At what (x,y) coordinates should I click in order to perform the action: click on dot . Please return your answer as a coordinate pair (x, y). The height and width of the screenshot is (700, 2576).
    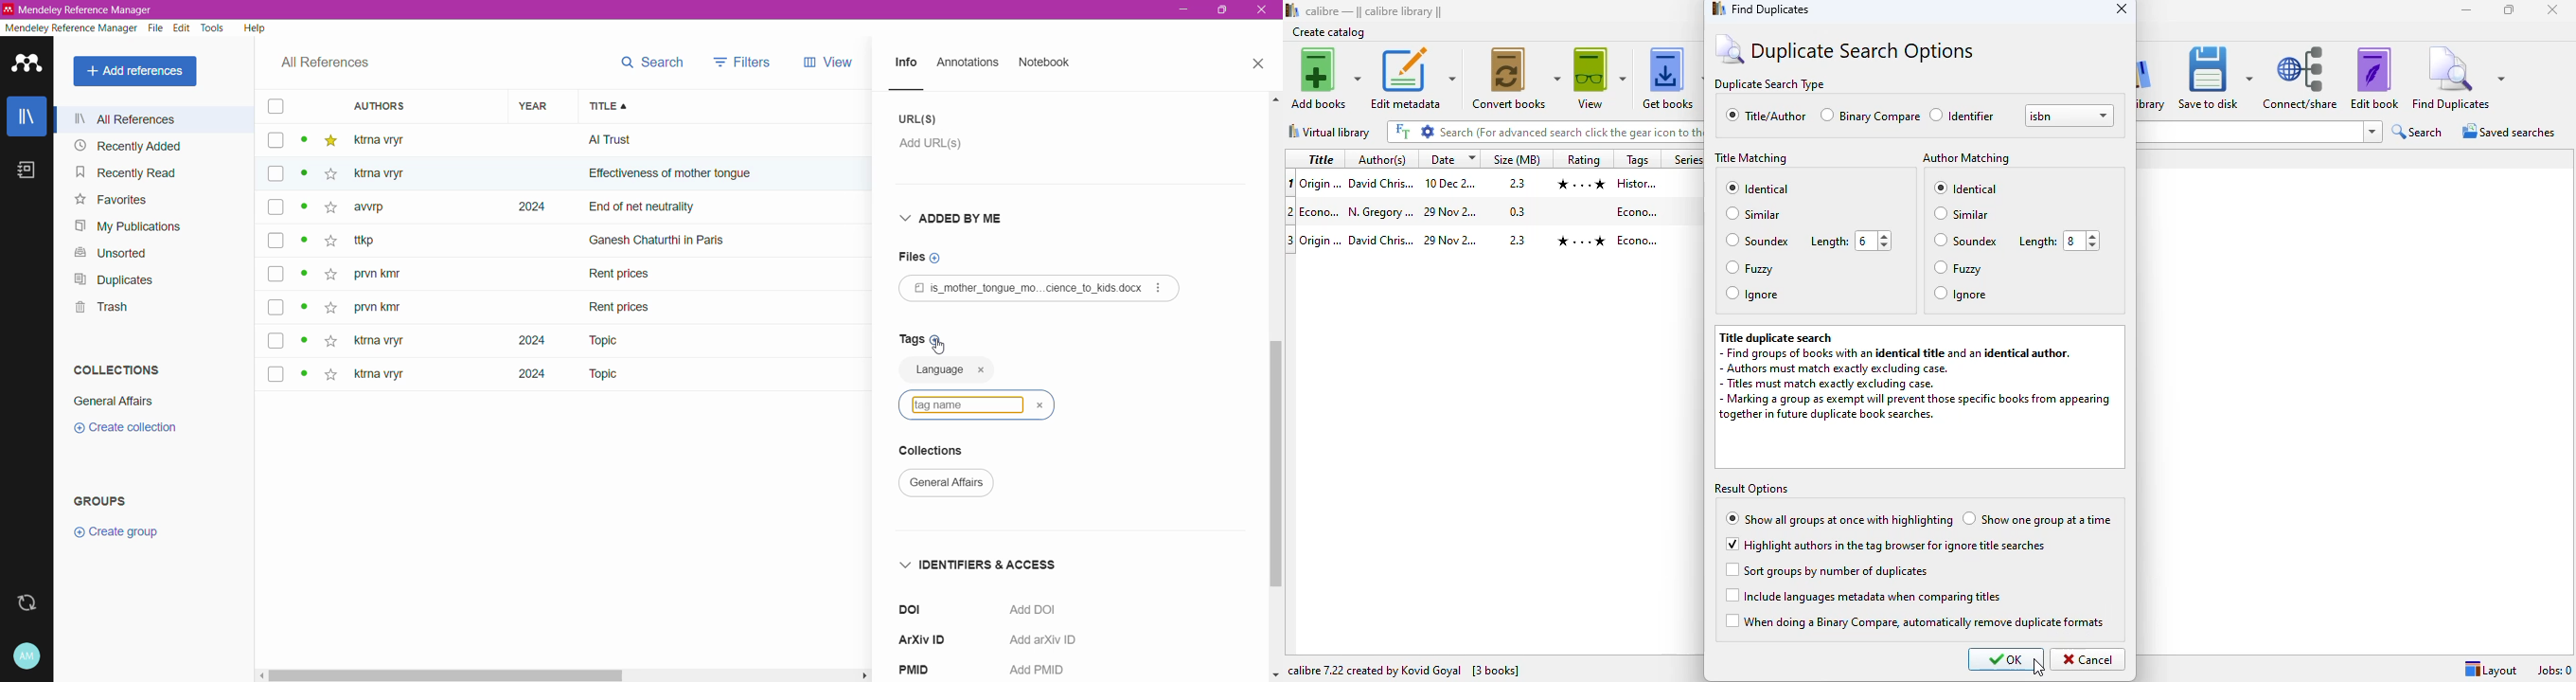
    Looking at the image, I should click on (300, 376).